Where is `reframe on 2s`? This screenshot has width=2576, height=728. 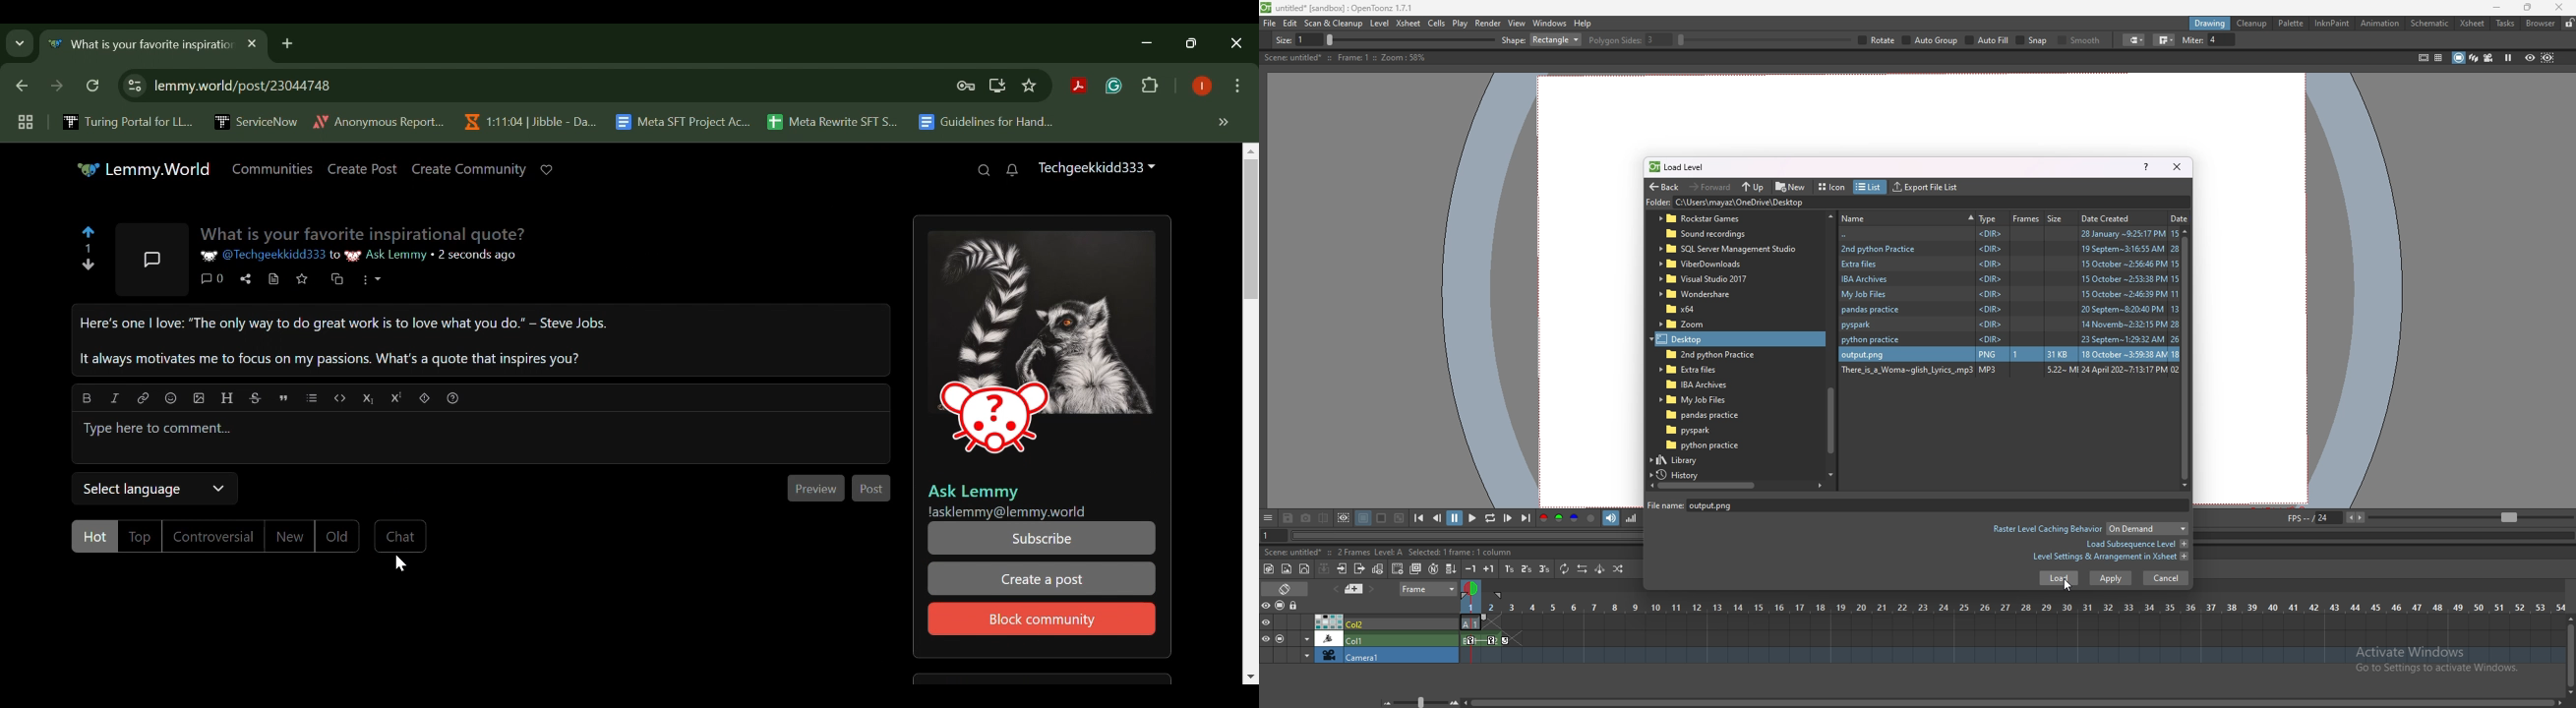
reframe on 2s is located at coordinates (1528, 570).